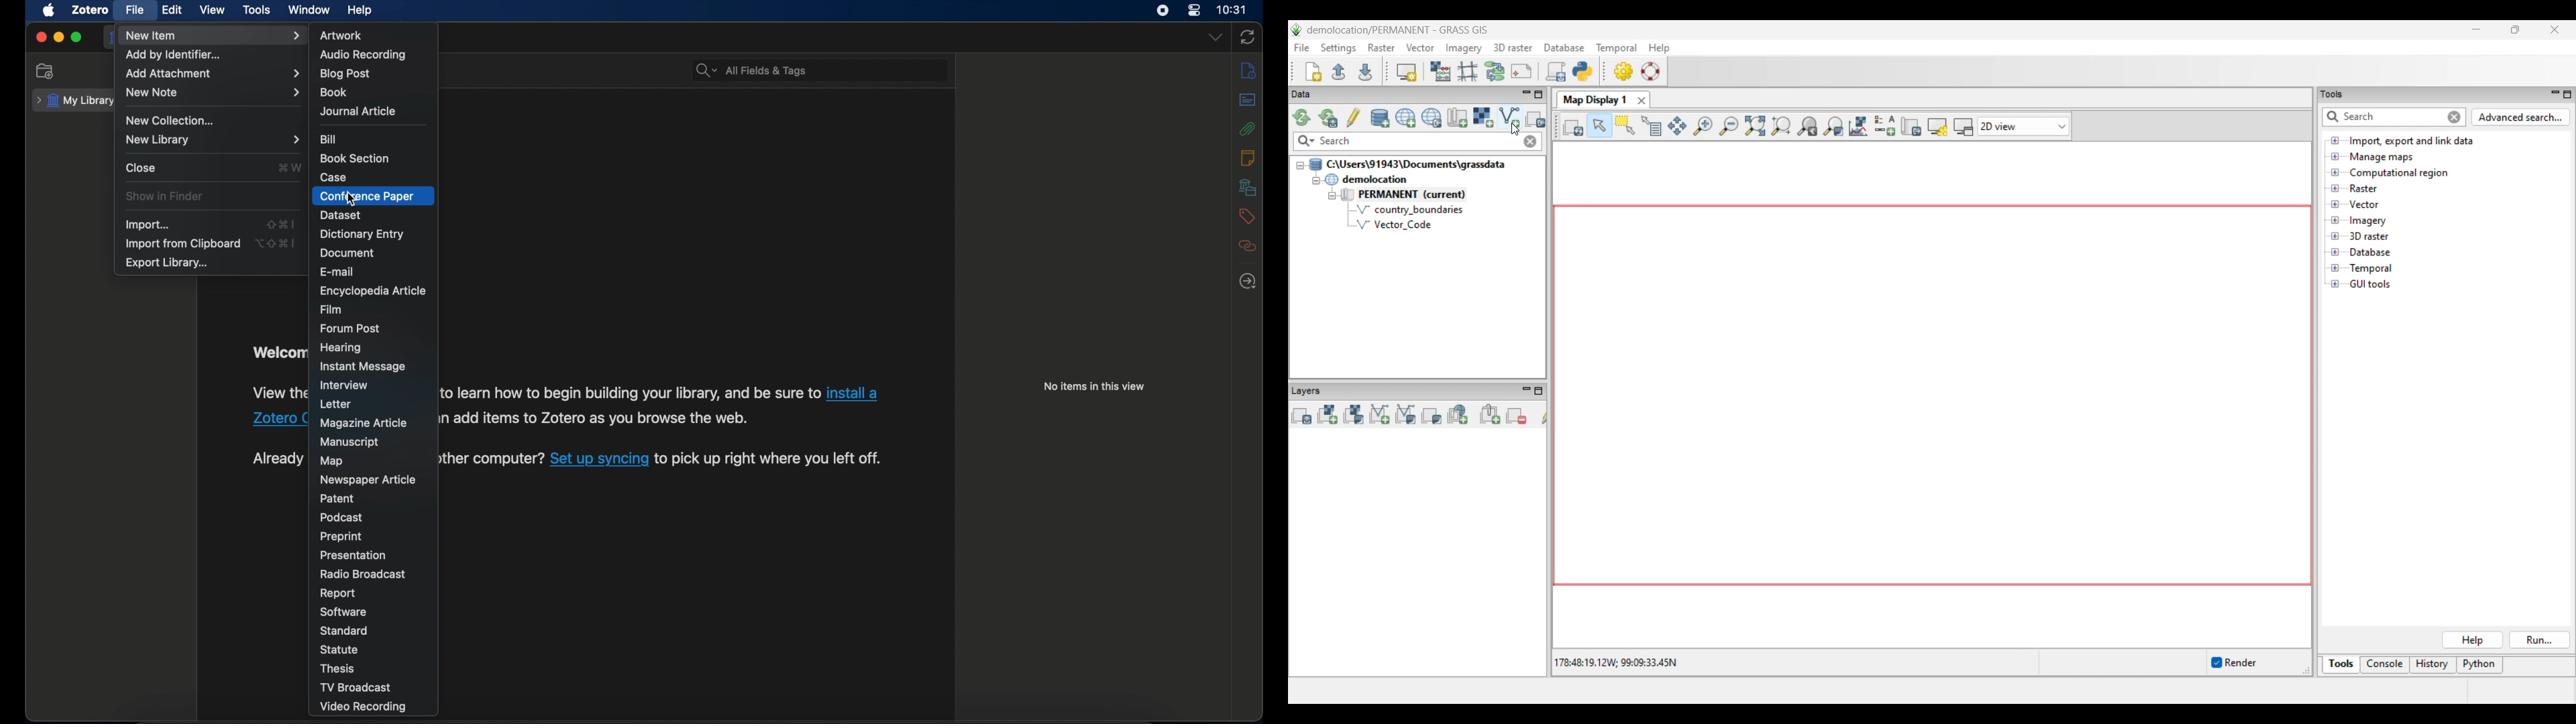 The height and width of the screenshot is (728, 2576). Describe the element at coordinates (354, 555) in the screenshot. I see `presentation` at that location.